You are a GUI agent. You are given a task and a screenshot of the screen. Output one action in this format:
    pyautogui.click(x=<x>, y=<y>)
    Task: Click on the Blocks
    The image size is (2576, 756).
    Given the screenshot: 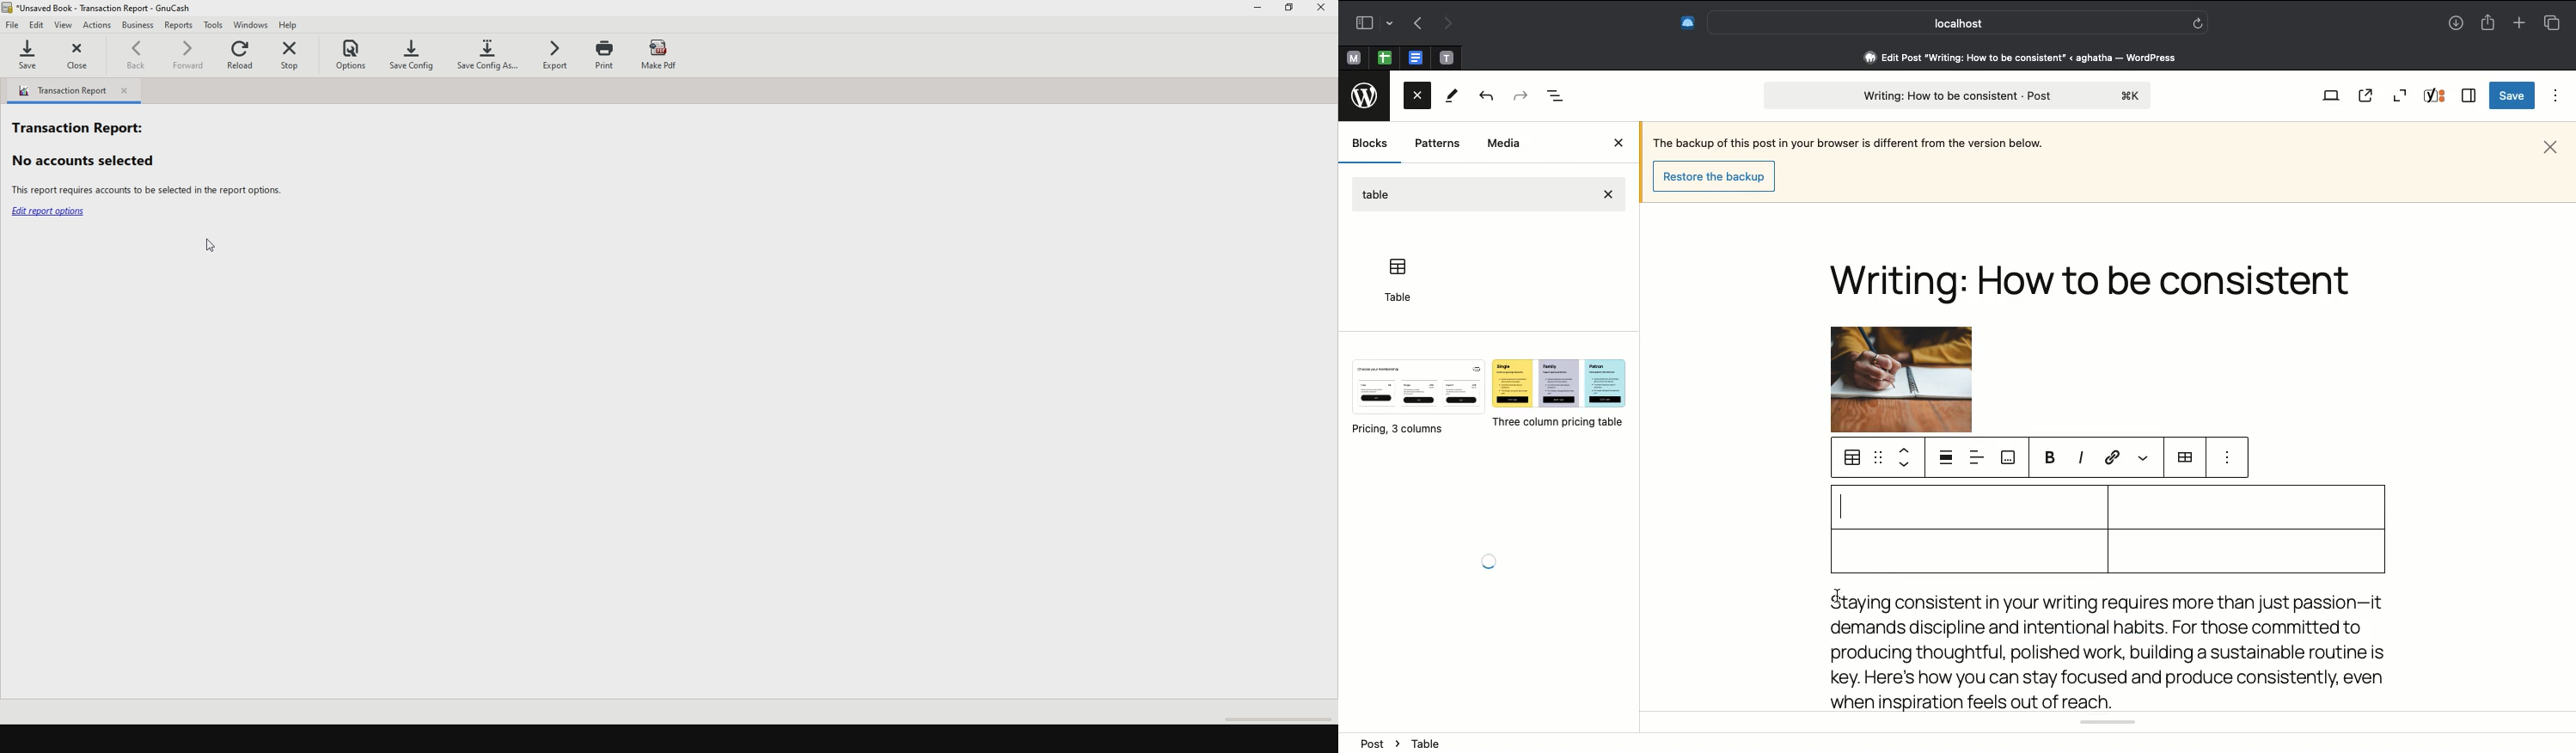 What is the action you would take?
    pyautogui.click(x=1371, y=143)
    